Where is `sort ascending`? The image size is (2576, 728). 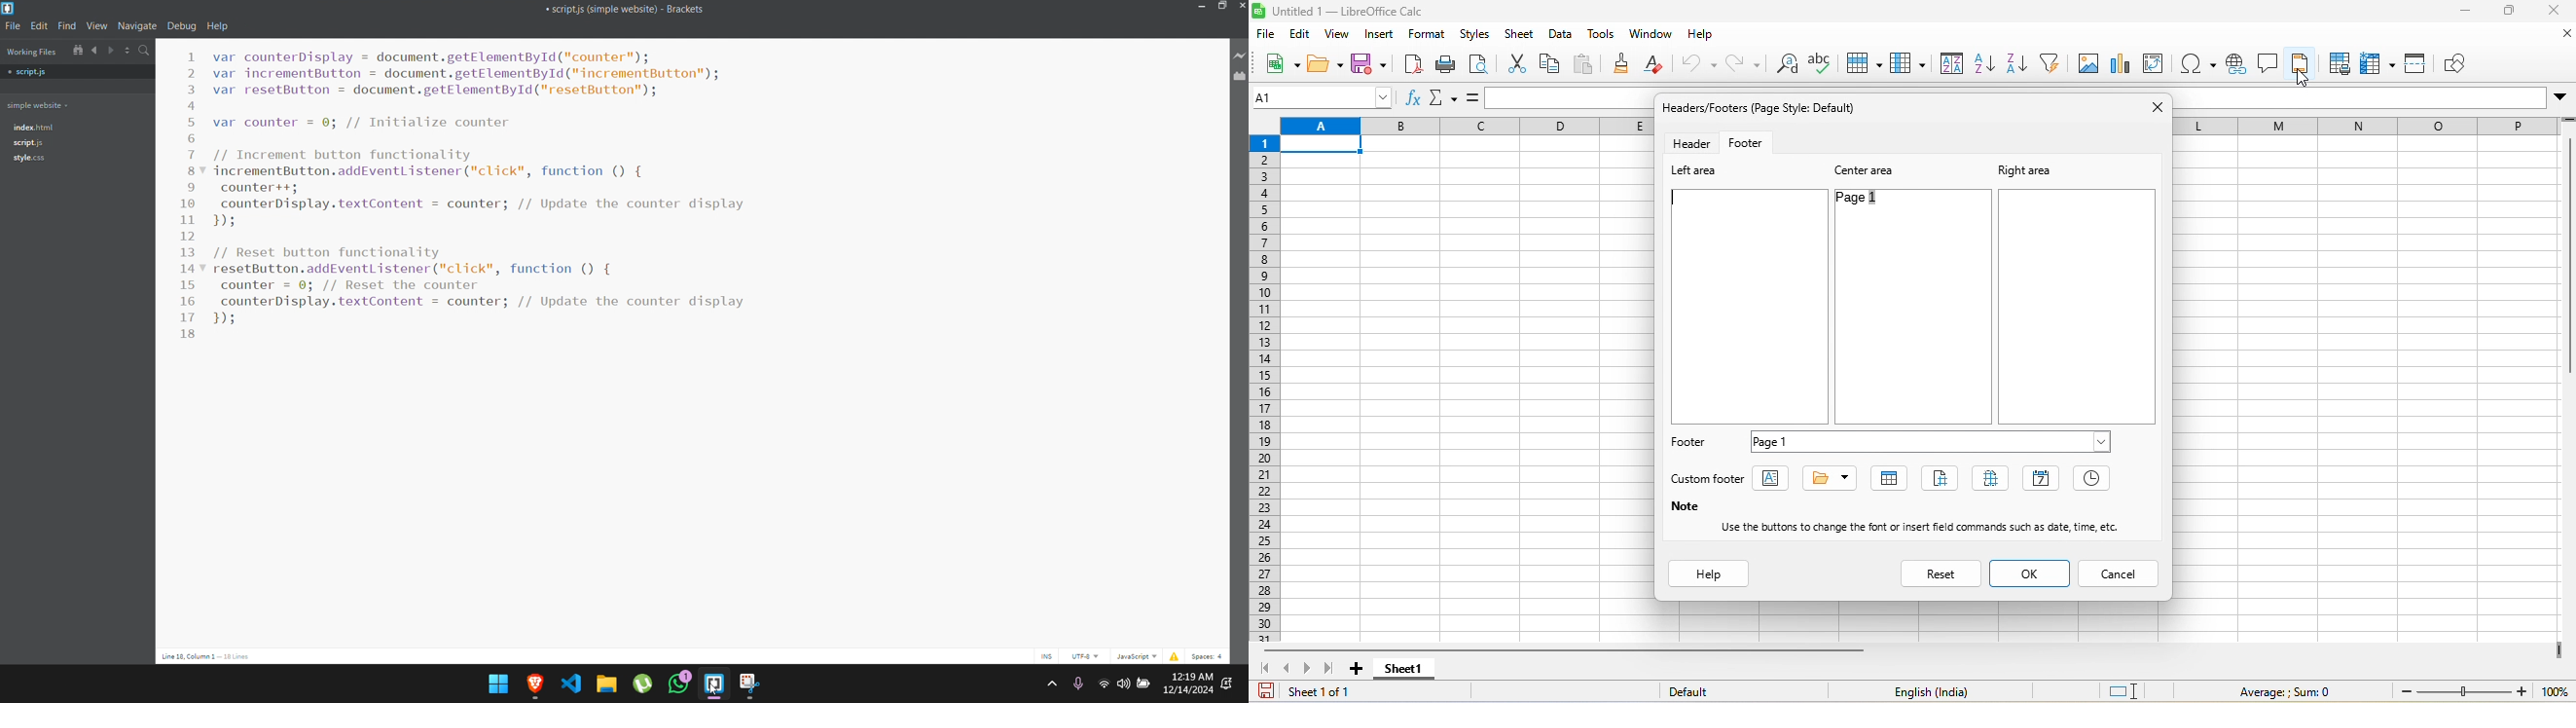
sort ascending is located at coordinates (1985, 63).